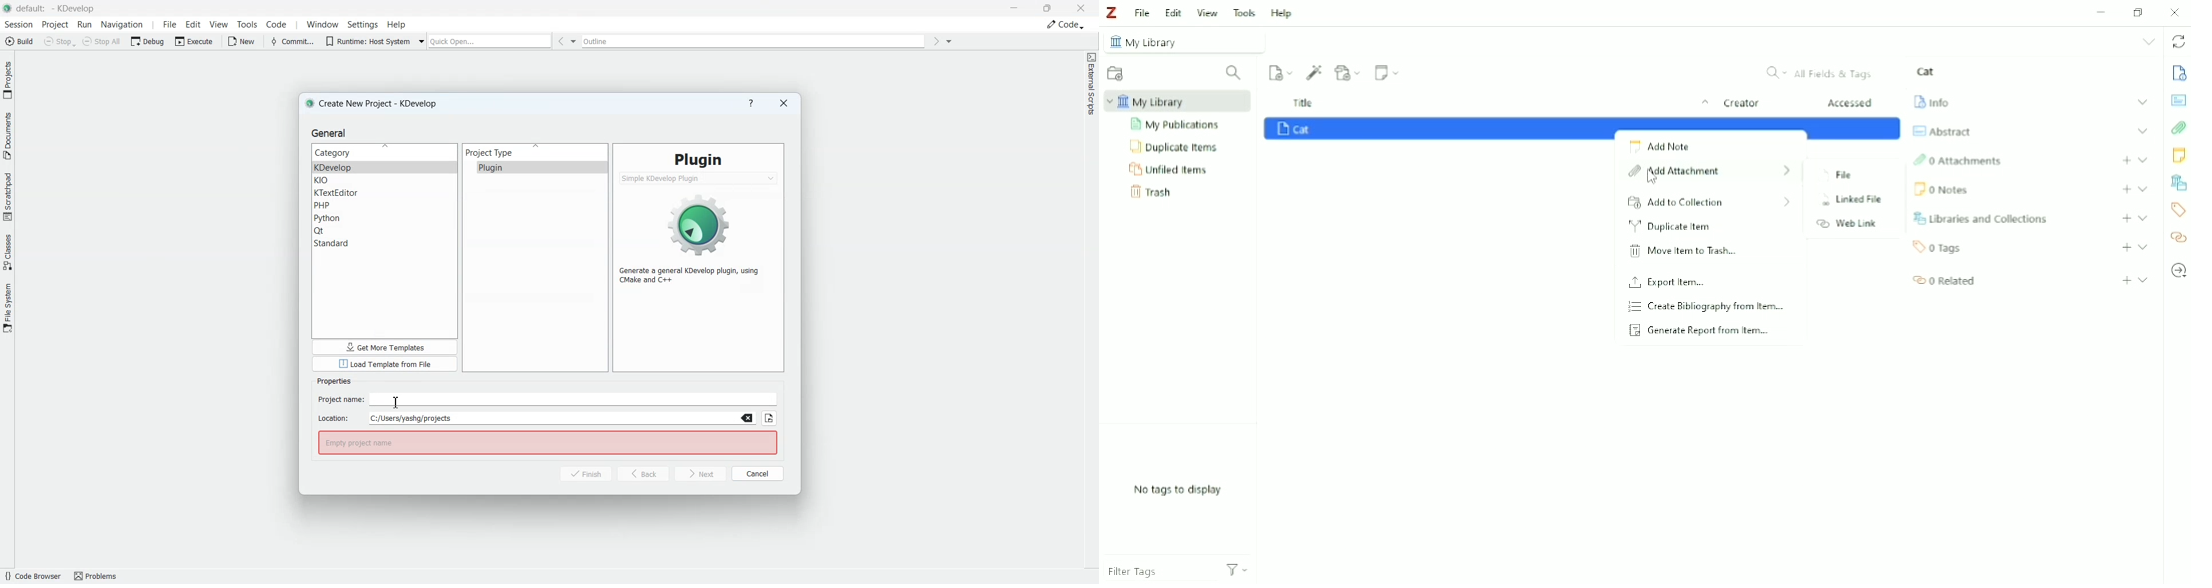 This screenshot has height=588, width=2212. I want to click on Abstract, so click(2178, 99).